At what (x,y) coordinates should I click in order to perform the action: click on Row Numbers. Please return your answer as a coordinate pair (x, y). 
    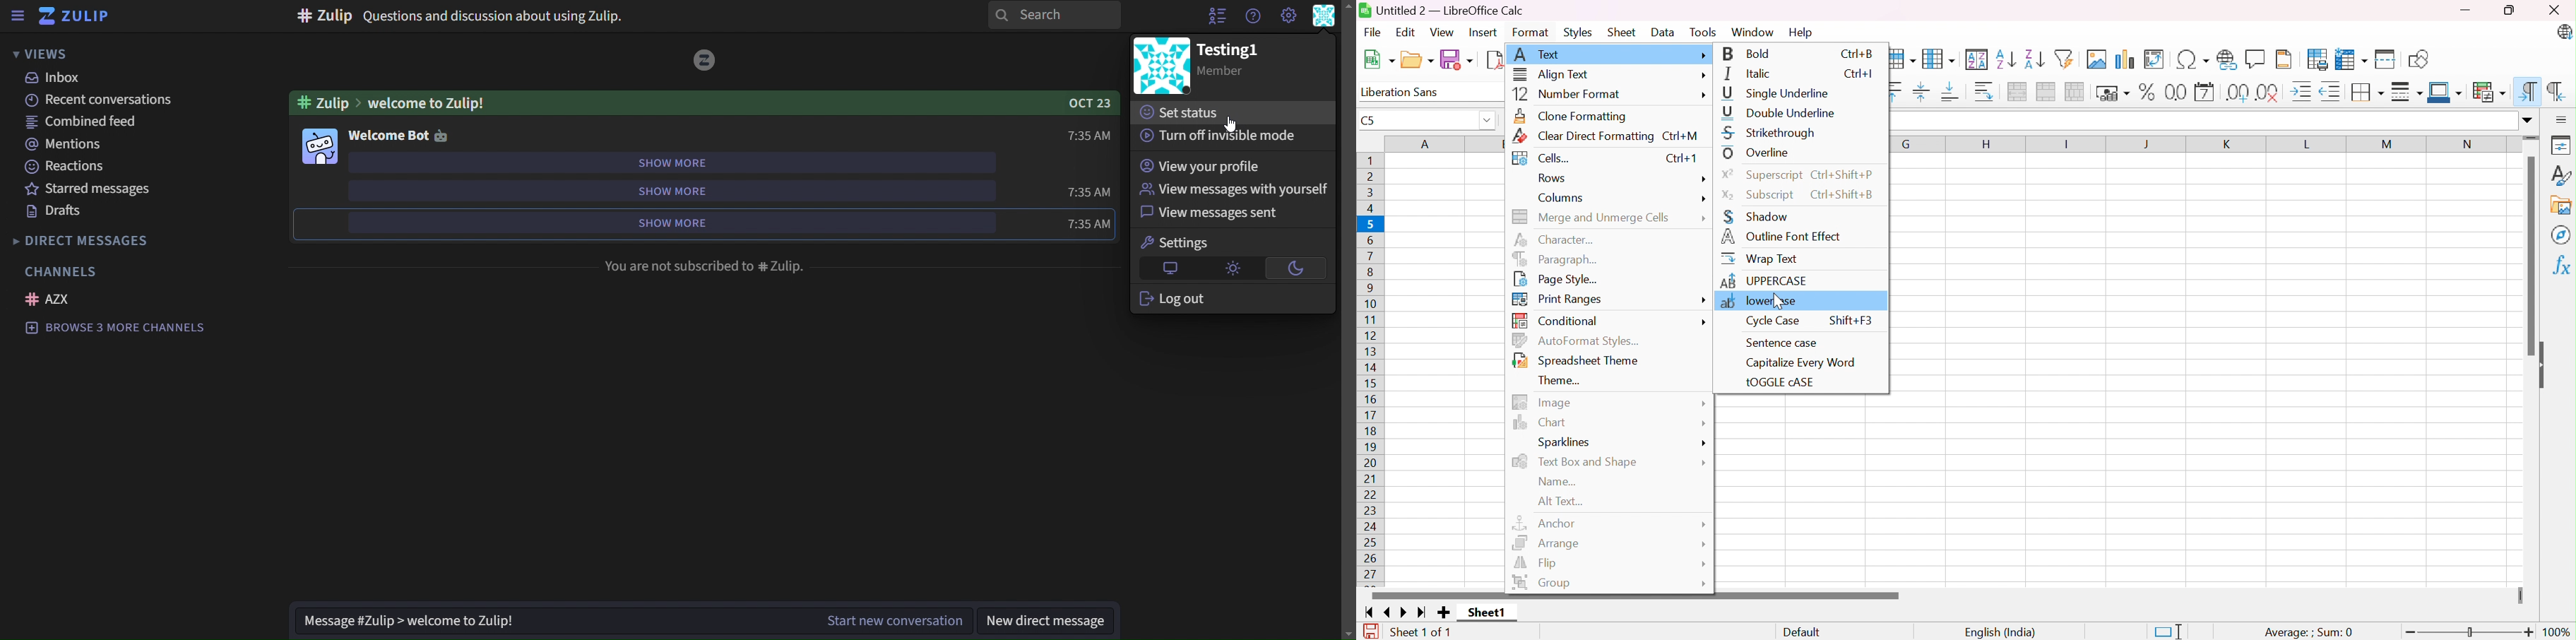
    Looking at the image, I should click on (1373, 368).